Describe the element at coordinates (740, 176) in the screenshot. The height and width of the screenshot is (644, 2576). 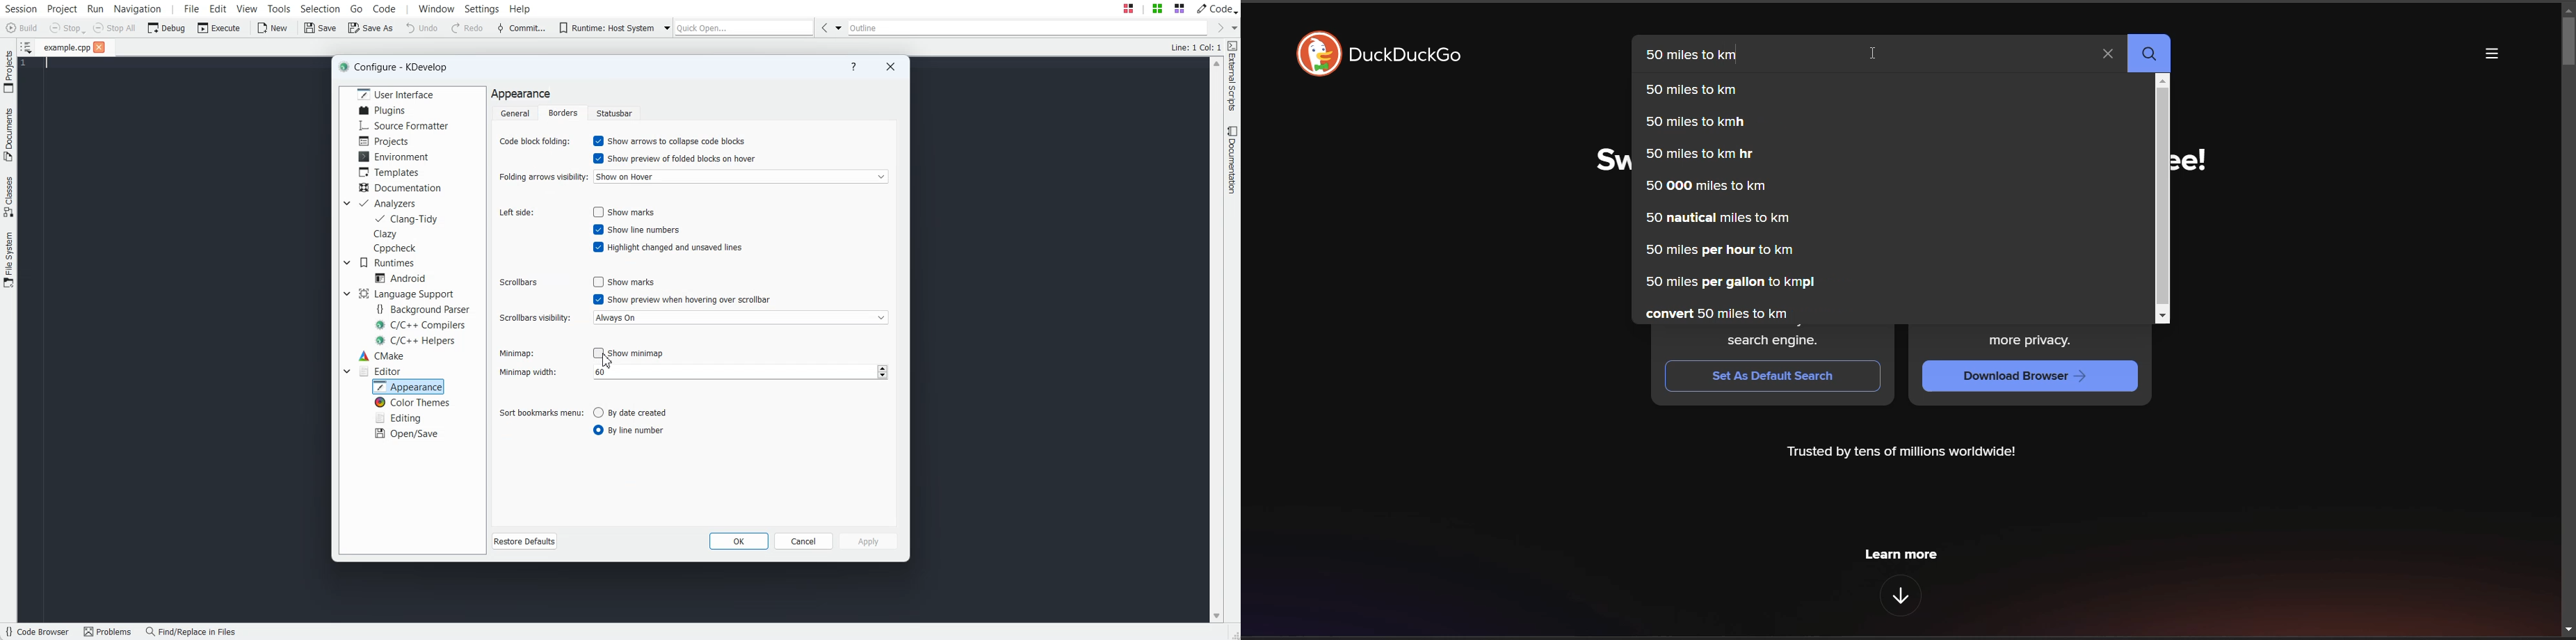
I see `Show on hover` at that location.